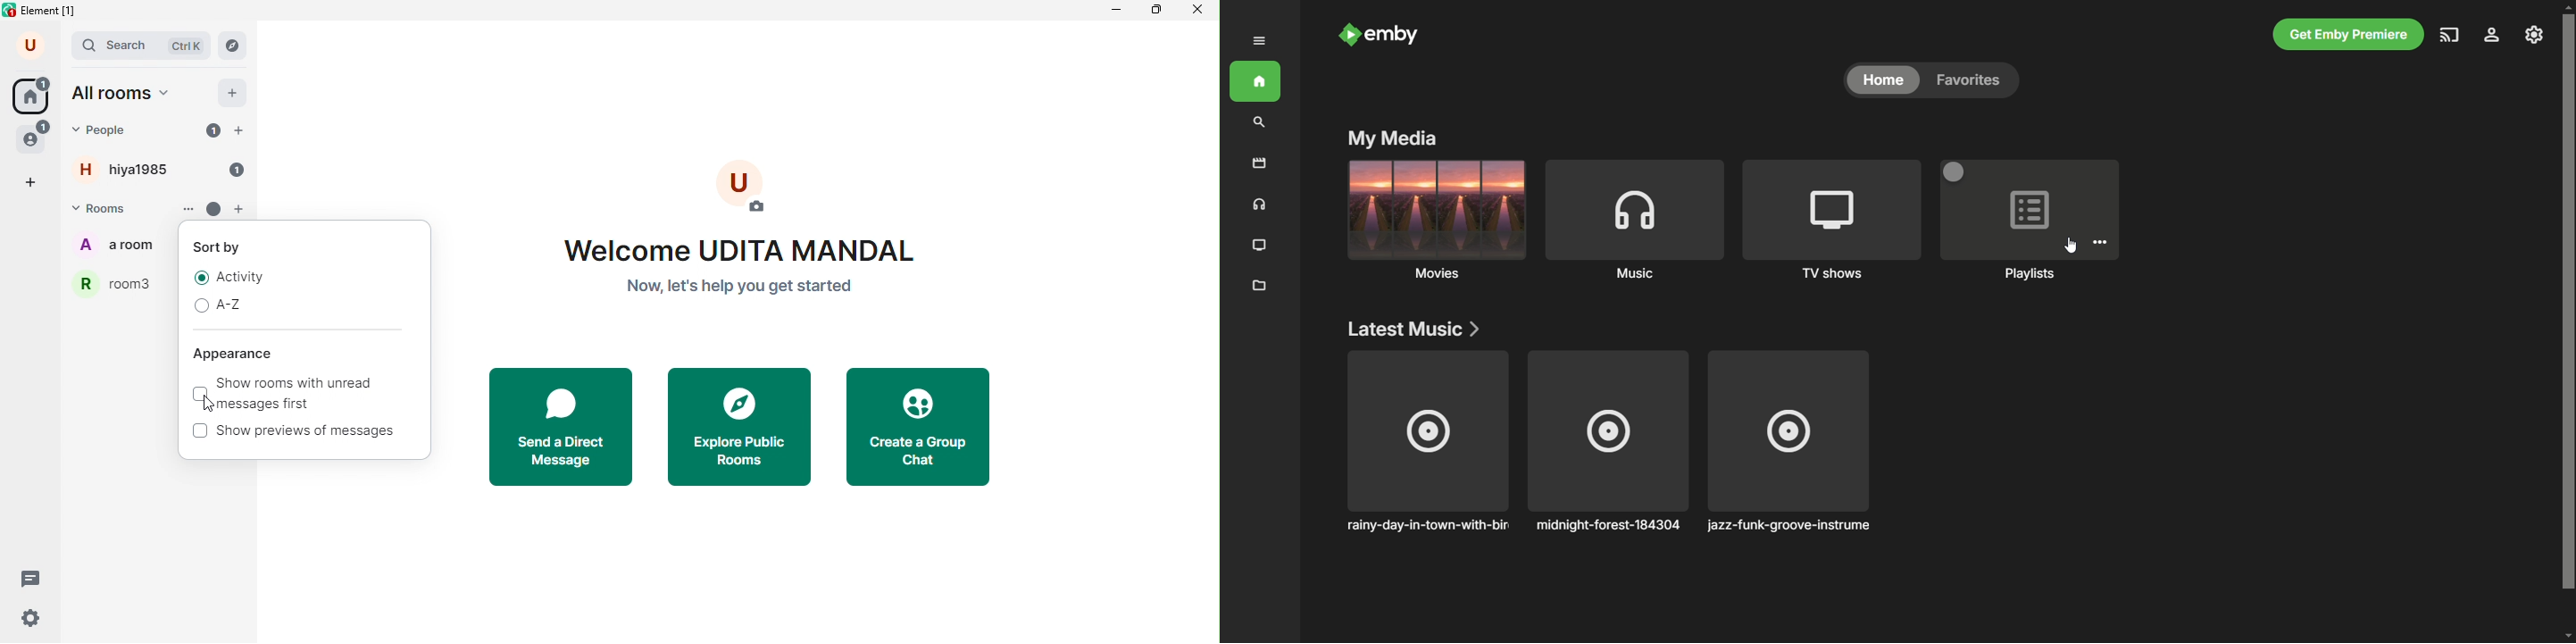  What do you see at coordinates (1260, 164) in the screenshot?
I see `movies` at bounding box center [1260, 164].